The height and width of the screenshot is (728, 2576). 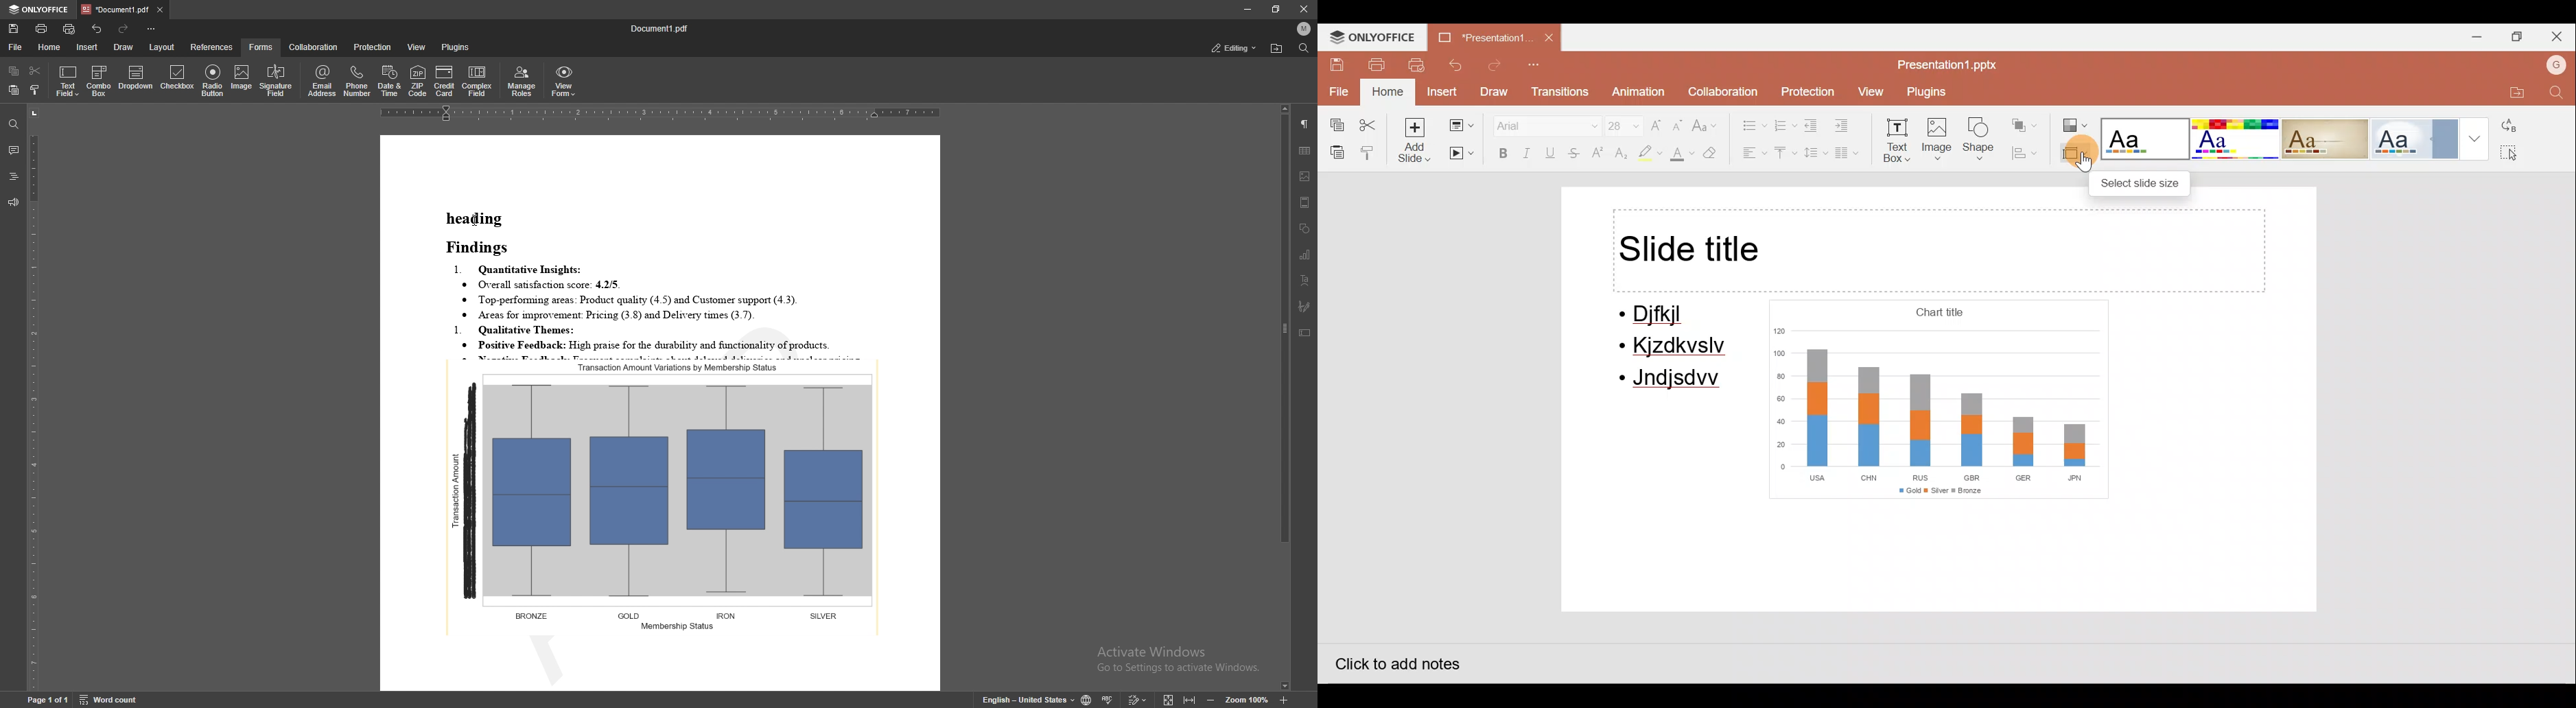 What do you see at coordinates (1377, 64) in the screenshot?
I see `Print file` at bounding box center [1377, 64].